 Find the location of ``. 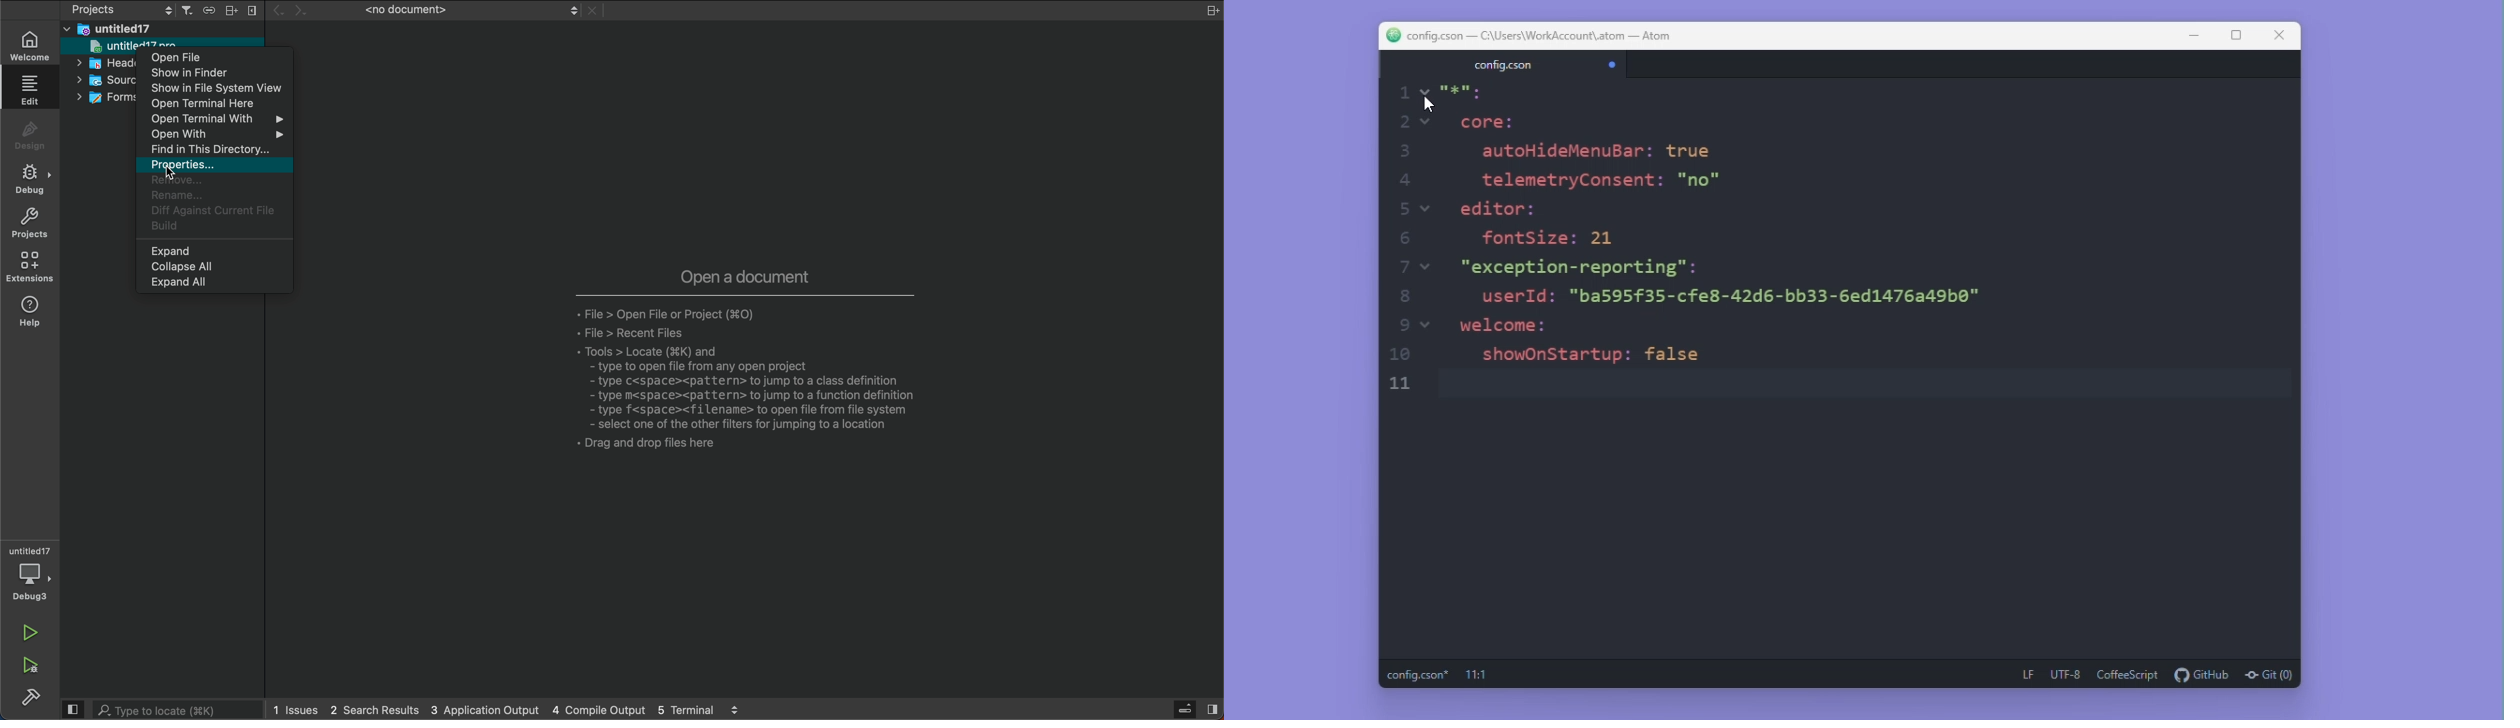

 is located at coordinates (106, 97).